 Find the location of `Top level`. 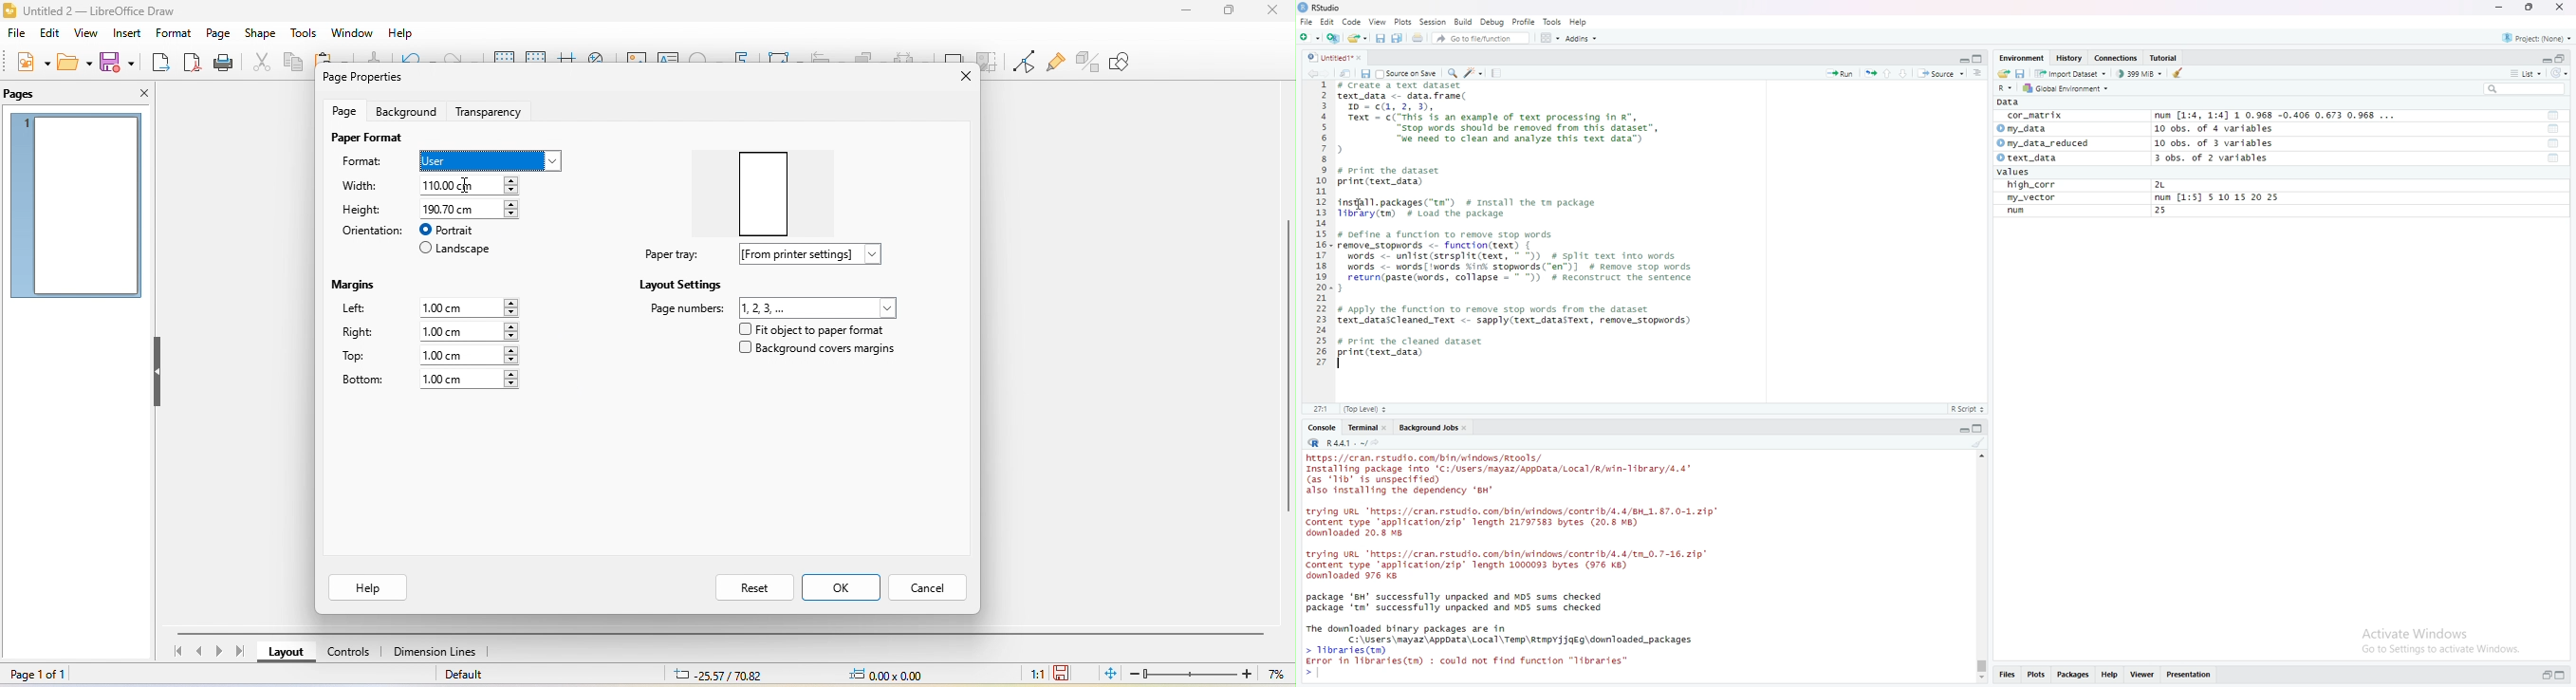

Top level is located at coordinates (1365, 408).